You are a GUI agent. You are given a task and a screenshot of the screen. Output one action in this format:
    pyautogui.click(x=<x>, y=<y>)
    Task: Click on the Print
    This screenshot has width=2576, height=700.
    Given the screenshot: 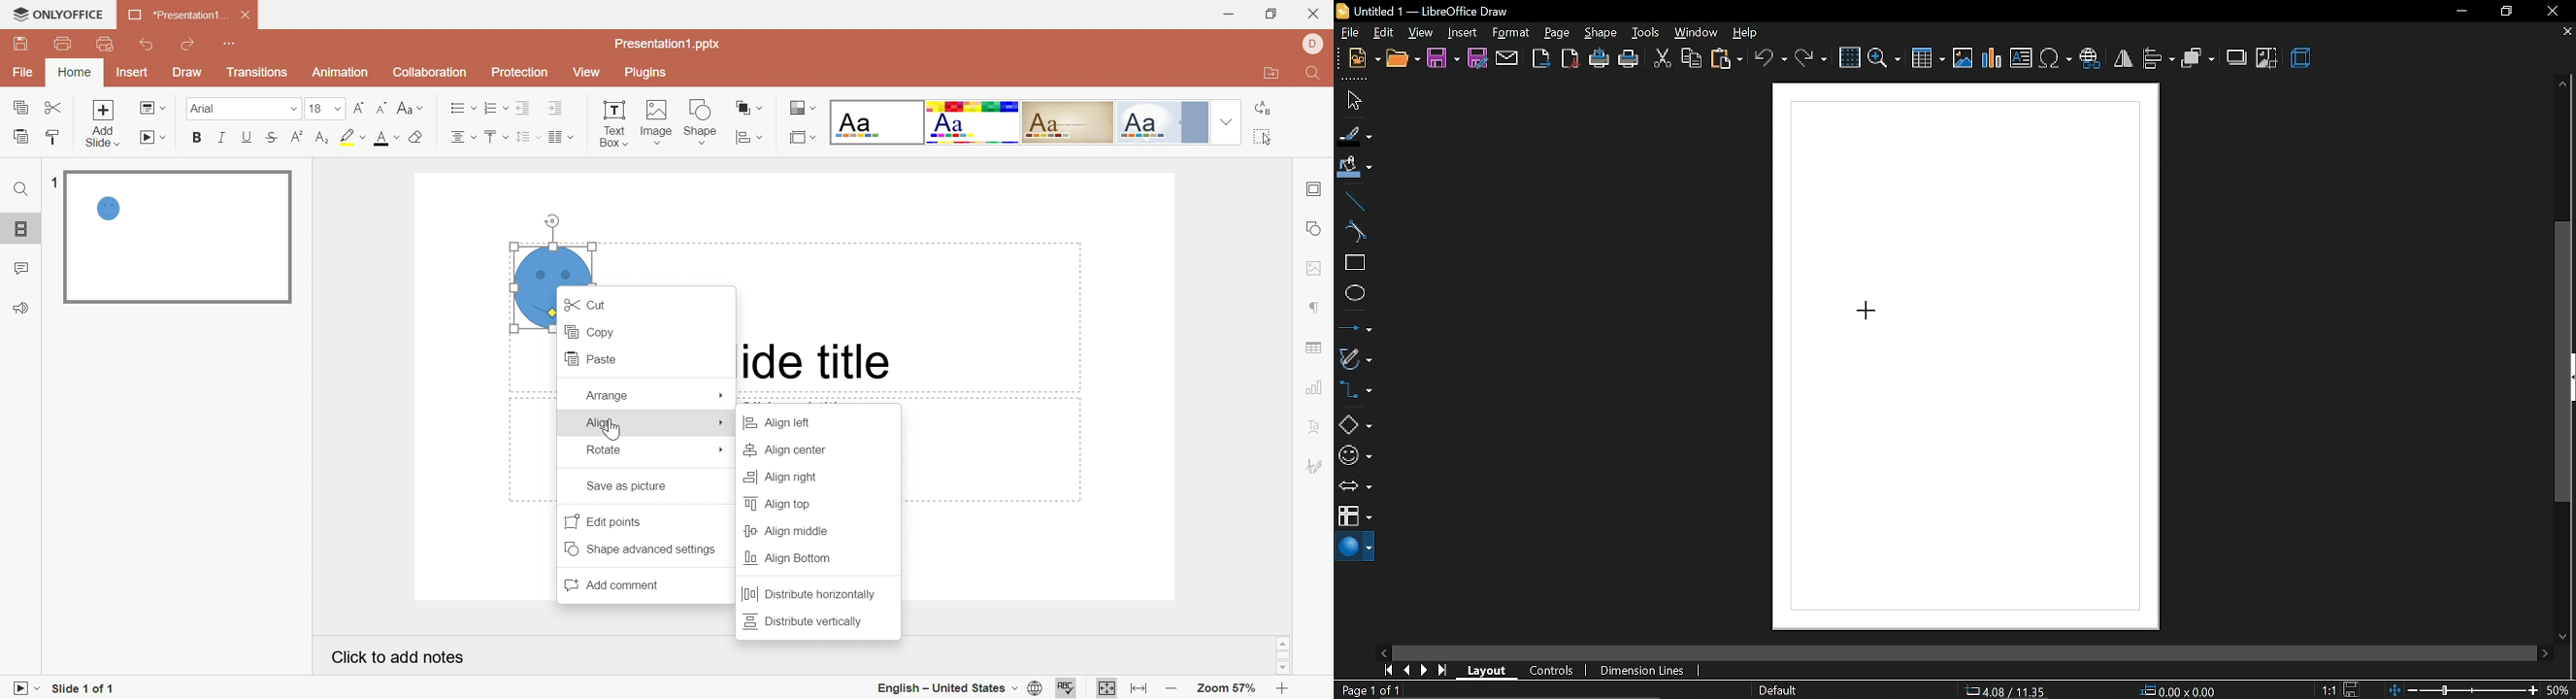 What is the action you would take?
    pyautogui.click(x=62, y=42)
    